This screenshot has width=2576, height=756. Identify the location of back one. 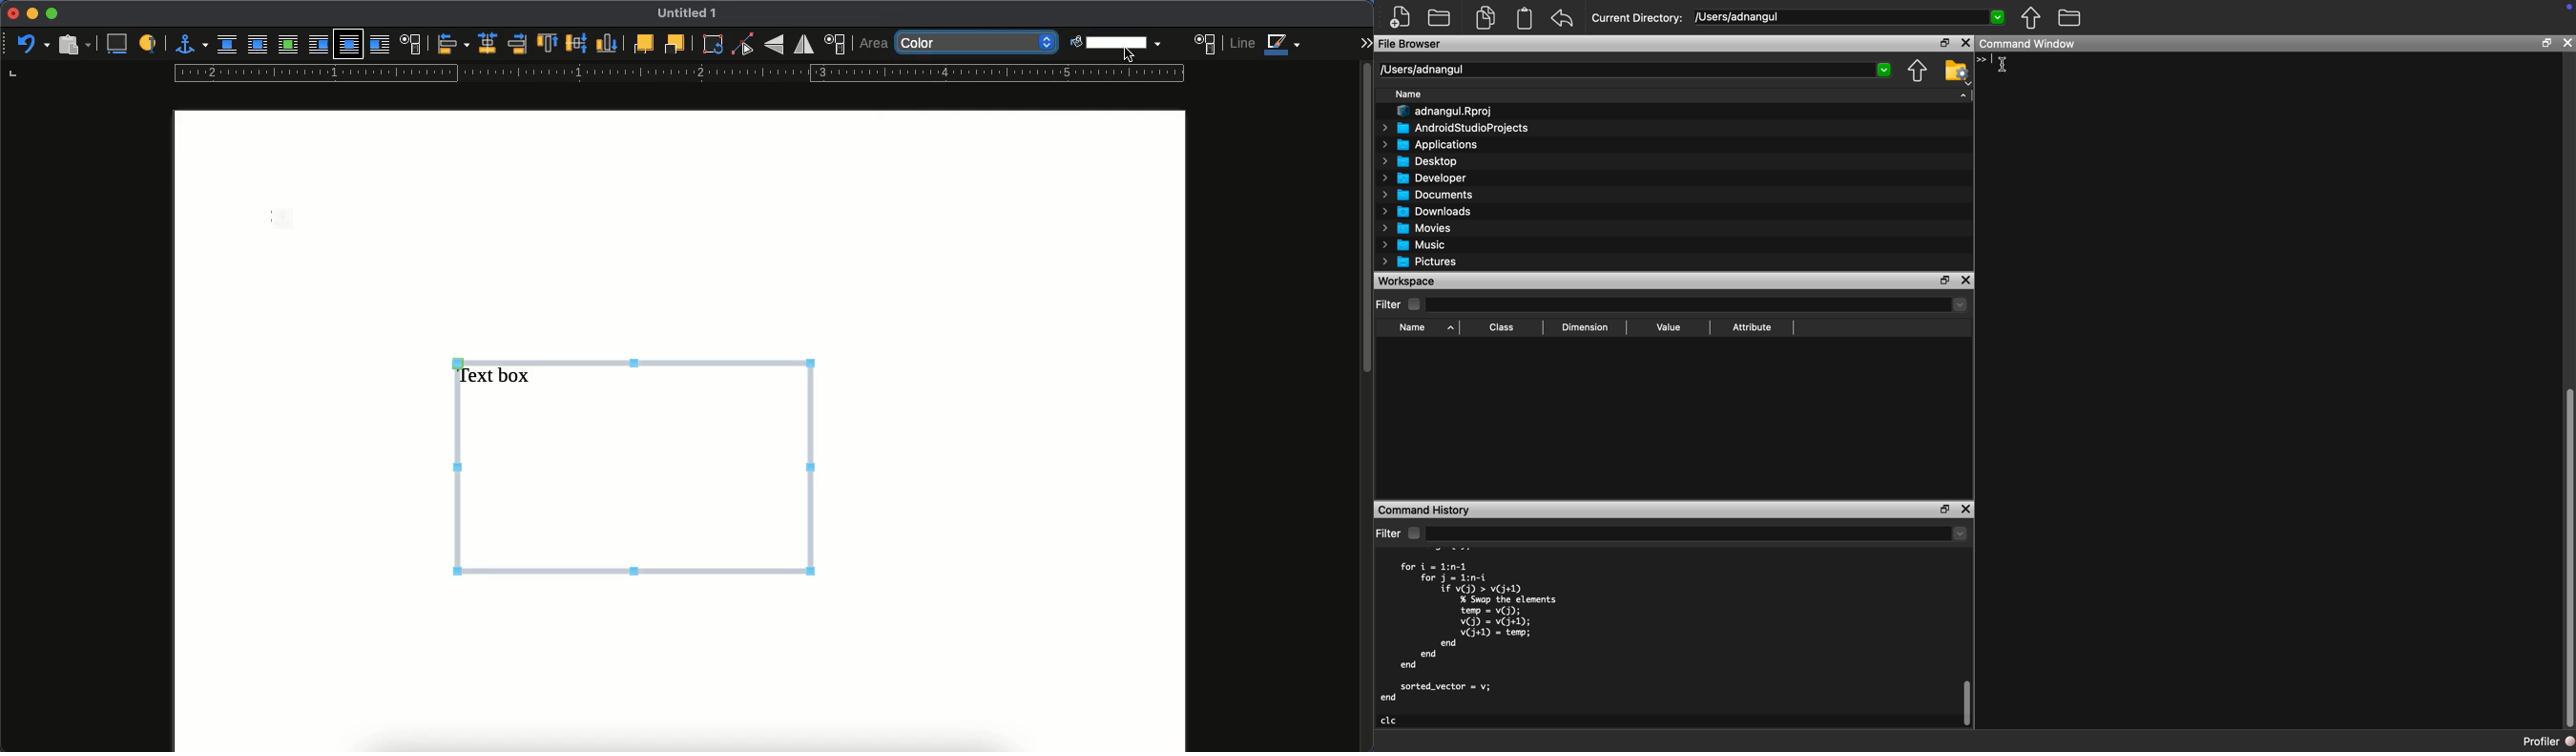
(675, 45).